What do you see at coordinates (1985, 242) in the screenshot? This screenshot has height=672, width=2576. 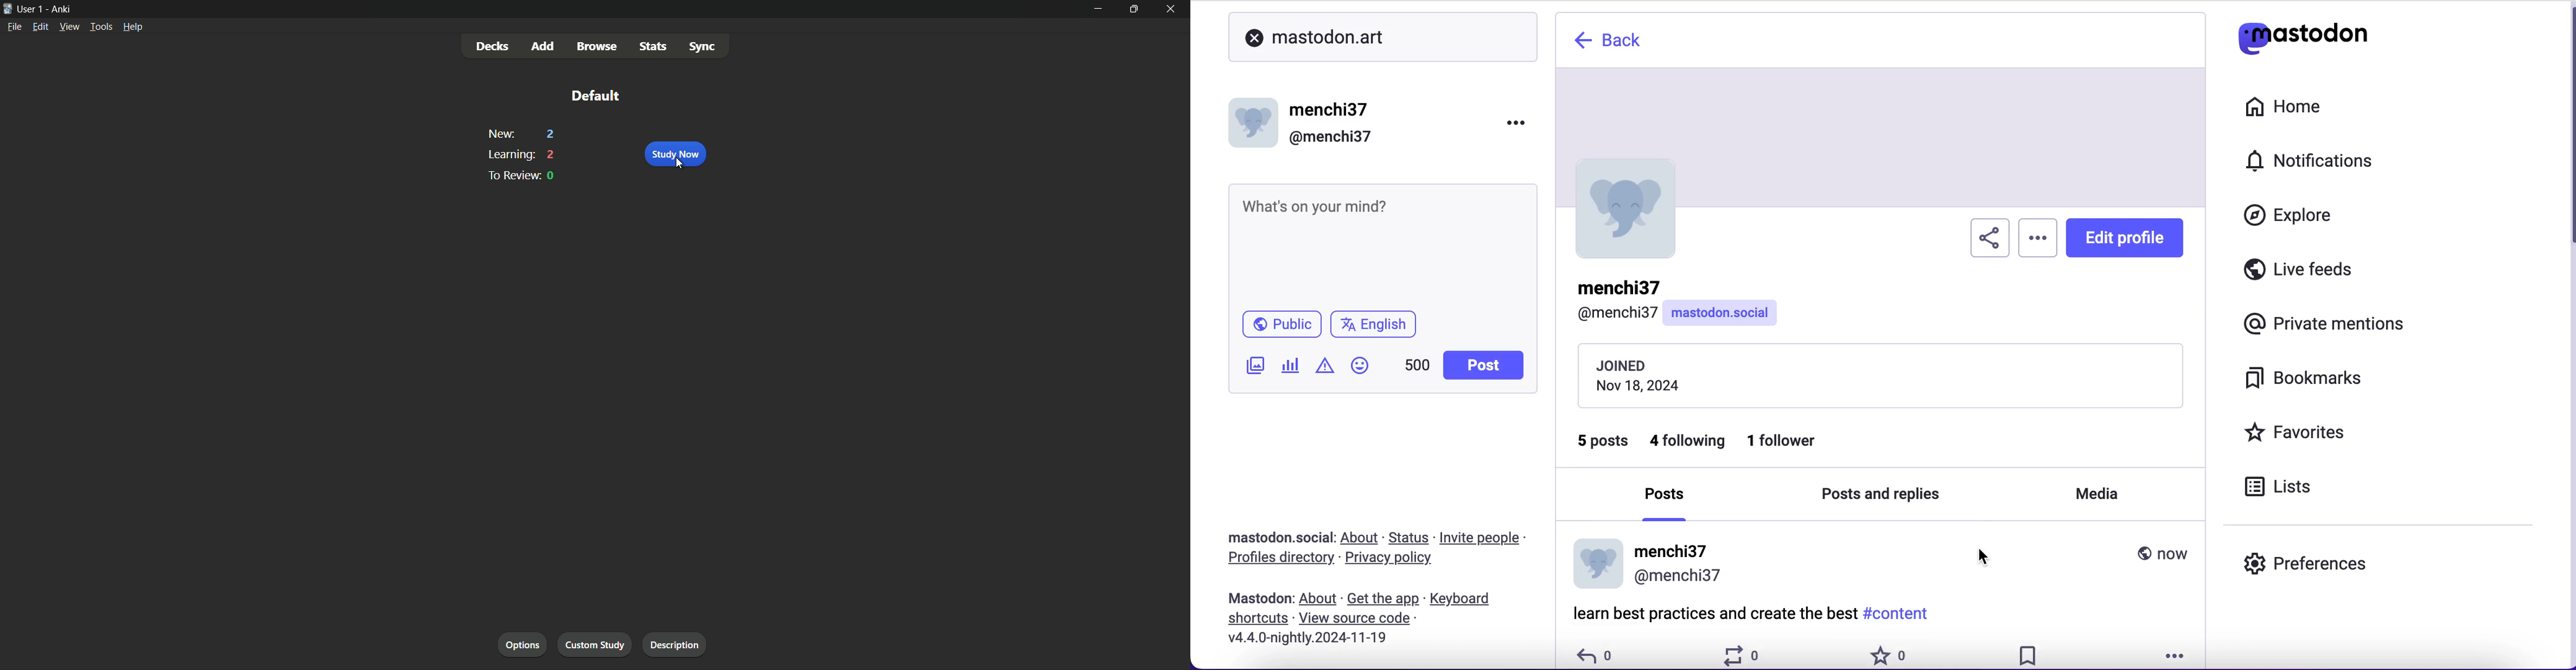 I see `share` at bounding box center [1985, 242].